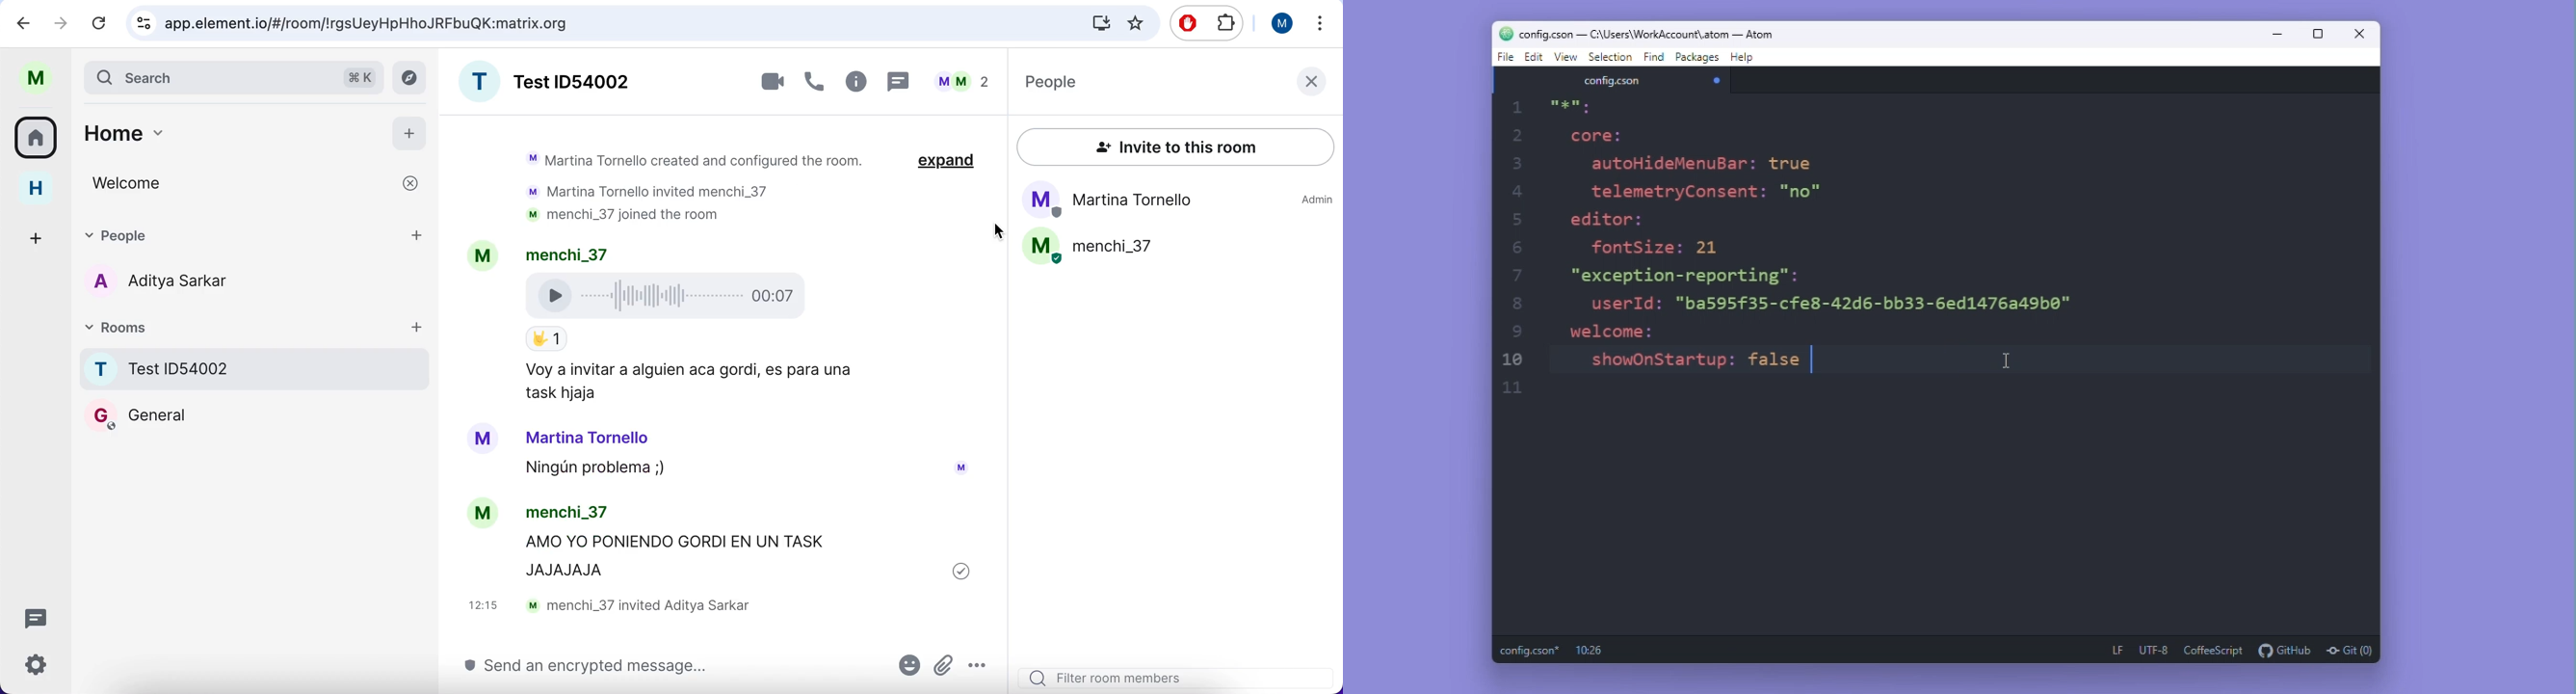 Image resolution: width=2576 pixels, height=700 pixels. I want to click on logo, so click(1496, 34).